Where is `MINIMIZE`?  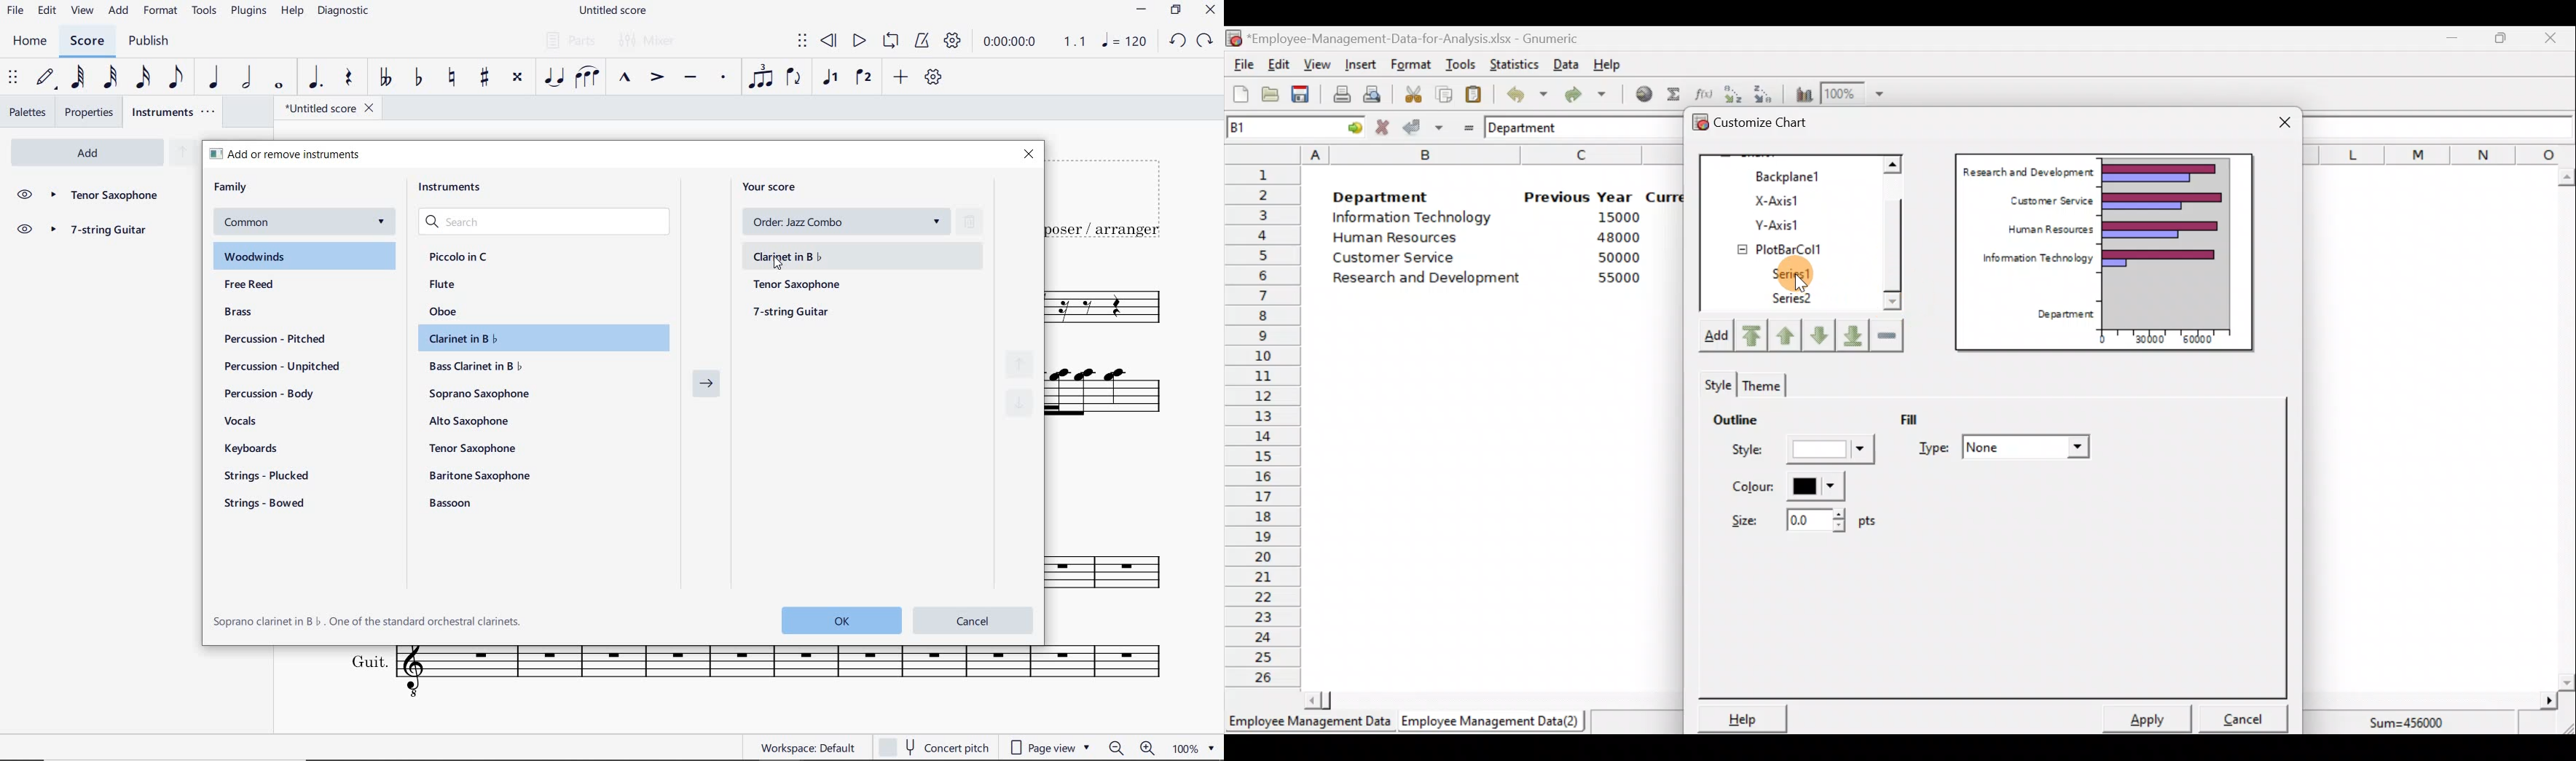
MINIMIZE is located at coordinates (1142, 11).